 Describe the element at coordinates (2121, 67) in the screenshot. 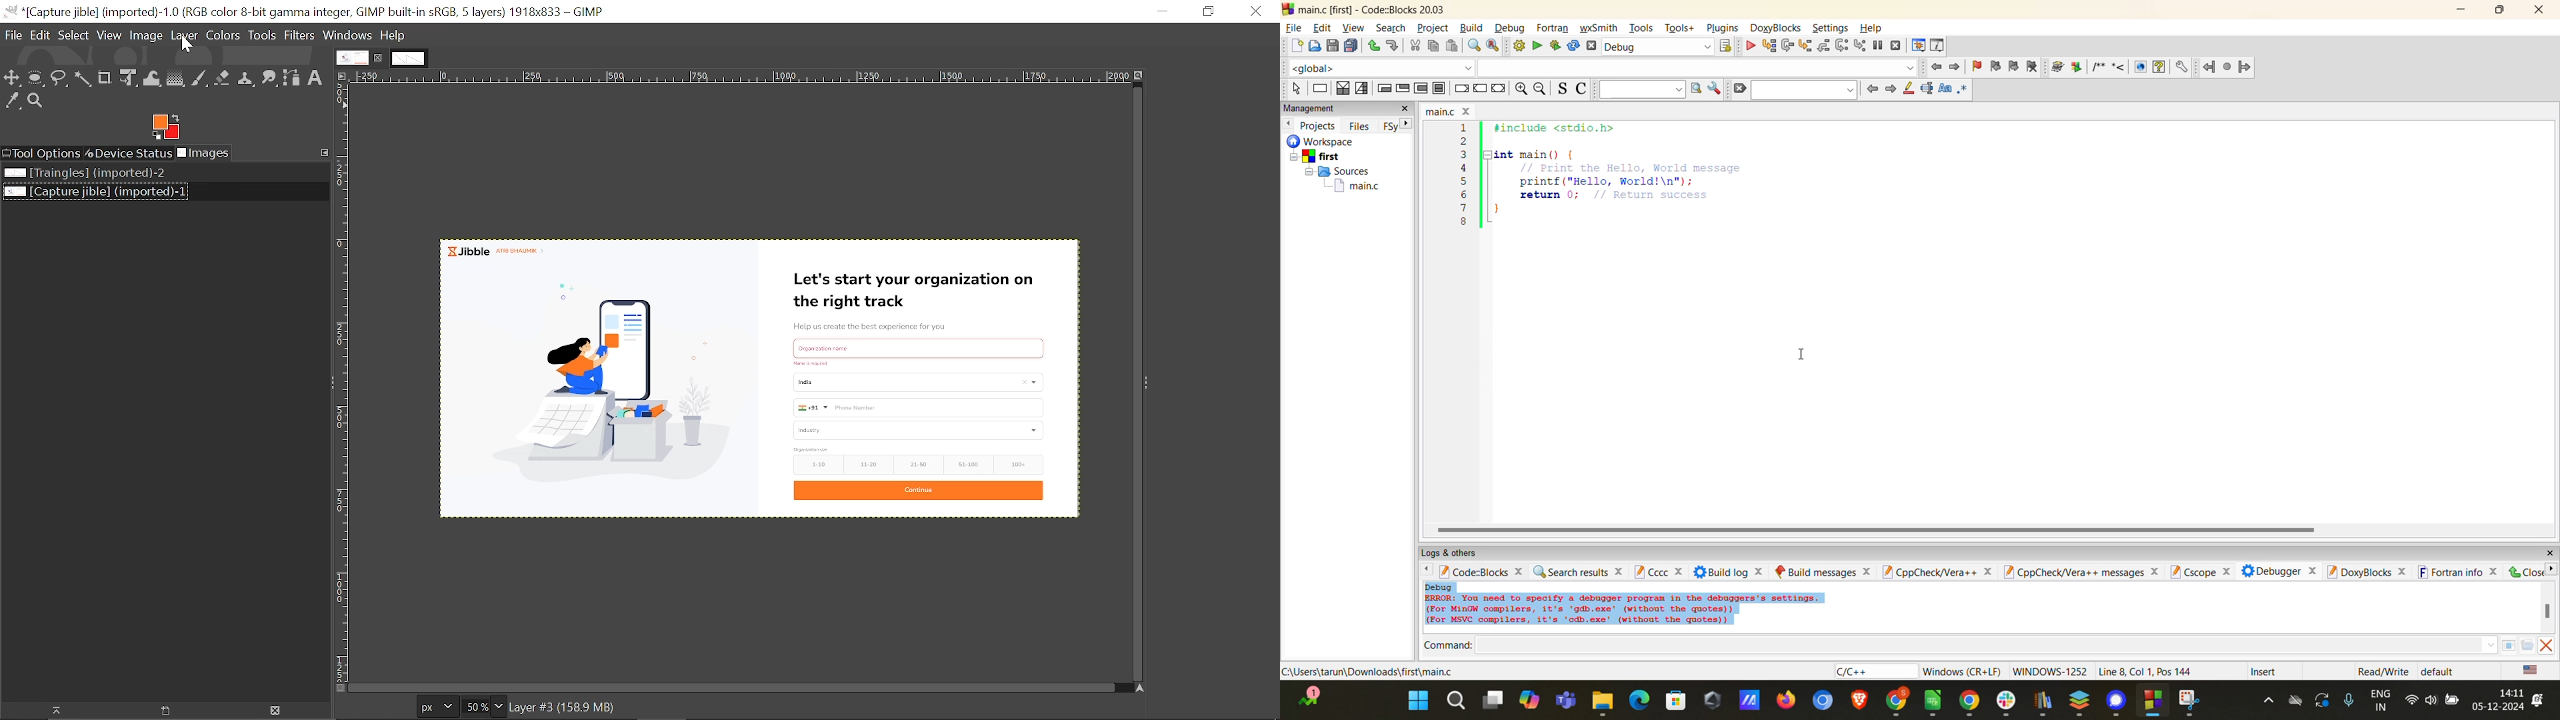

I see `doxyblocks` at that location.